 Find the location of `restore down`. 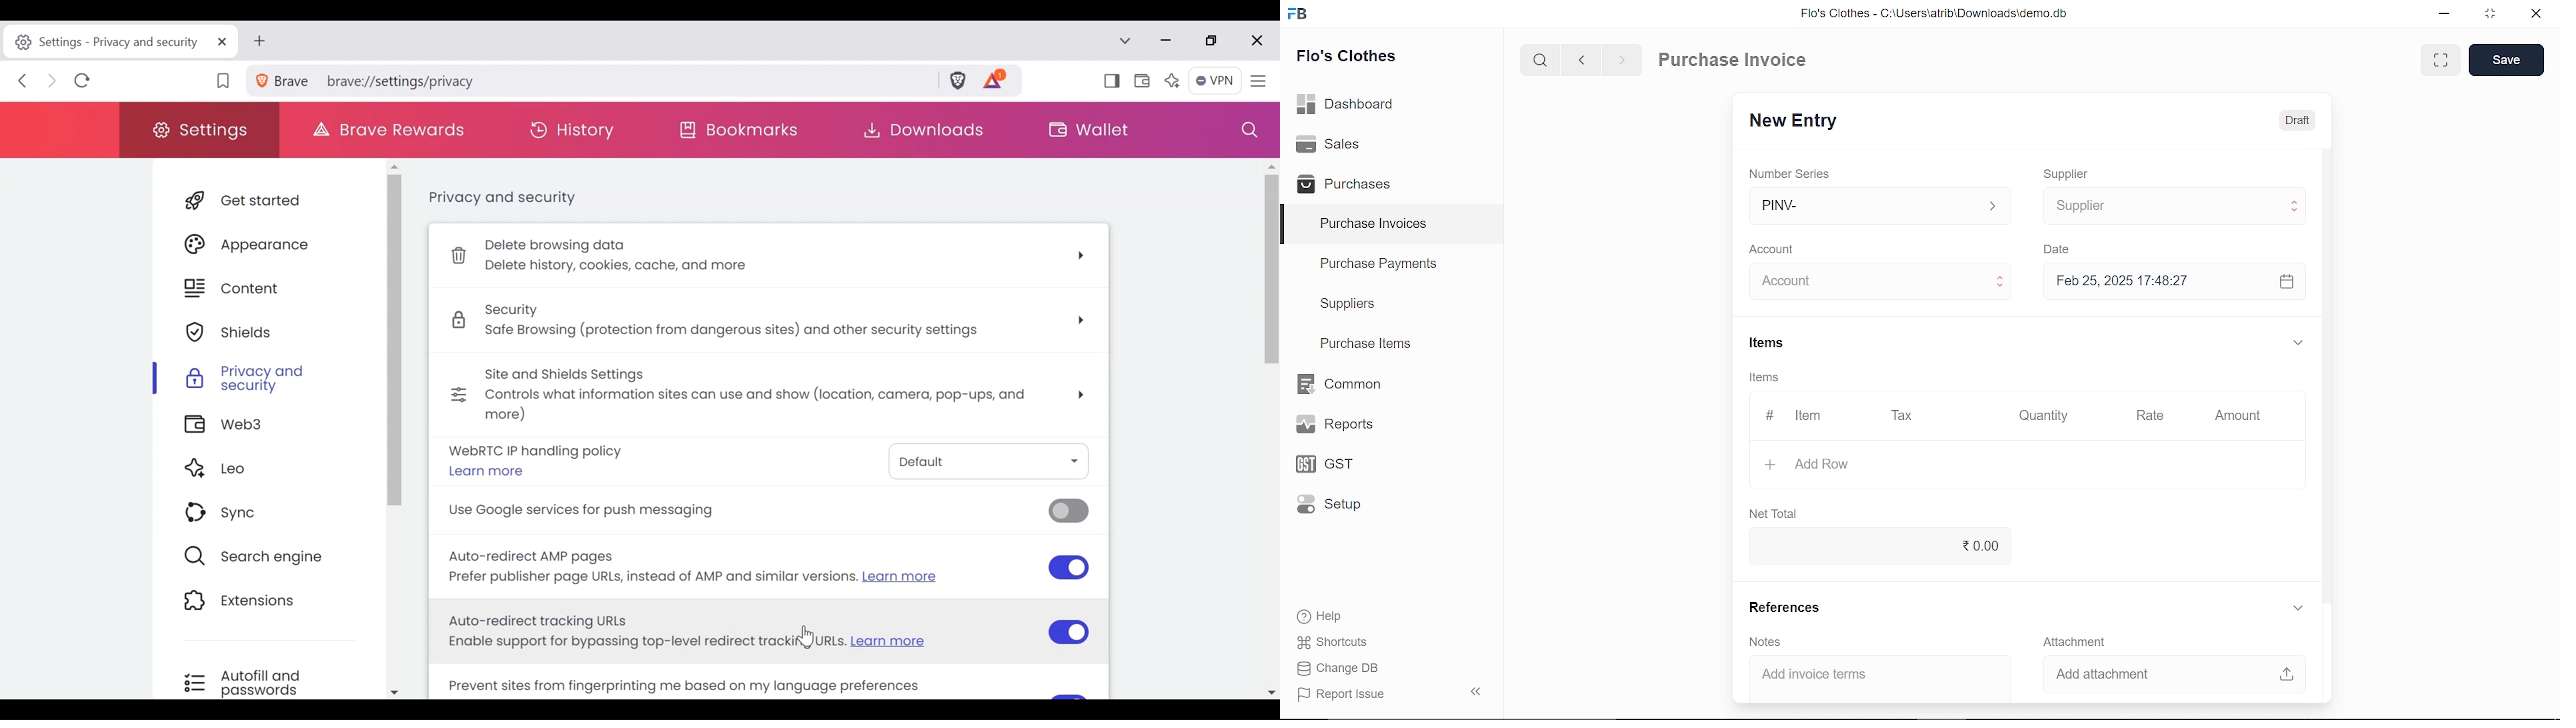

restore down is located at coordinates (2494, 15).